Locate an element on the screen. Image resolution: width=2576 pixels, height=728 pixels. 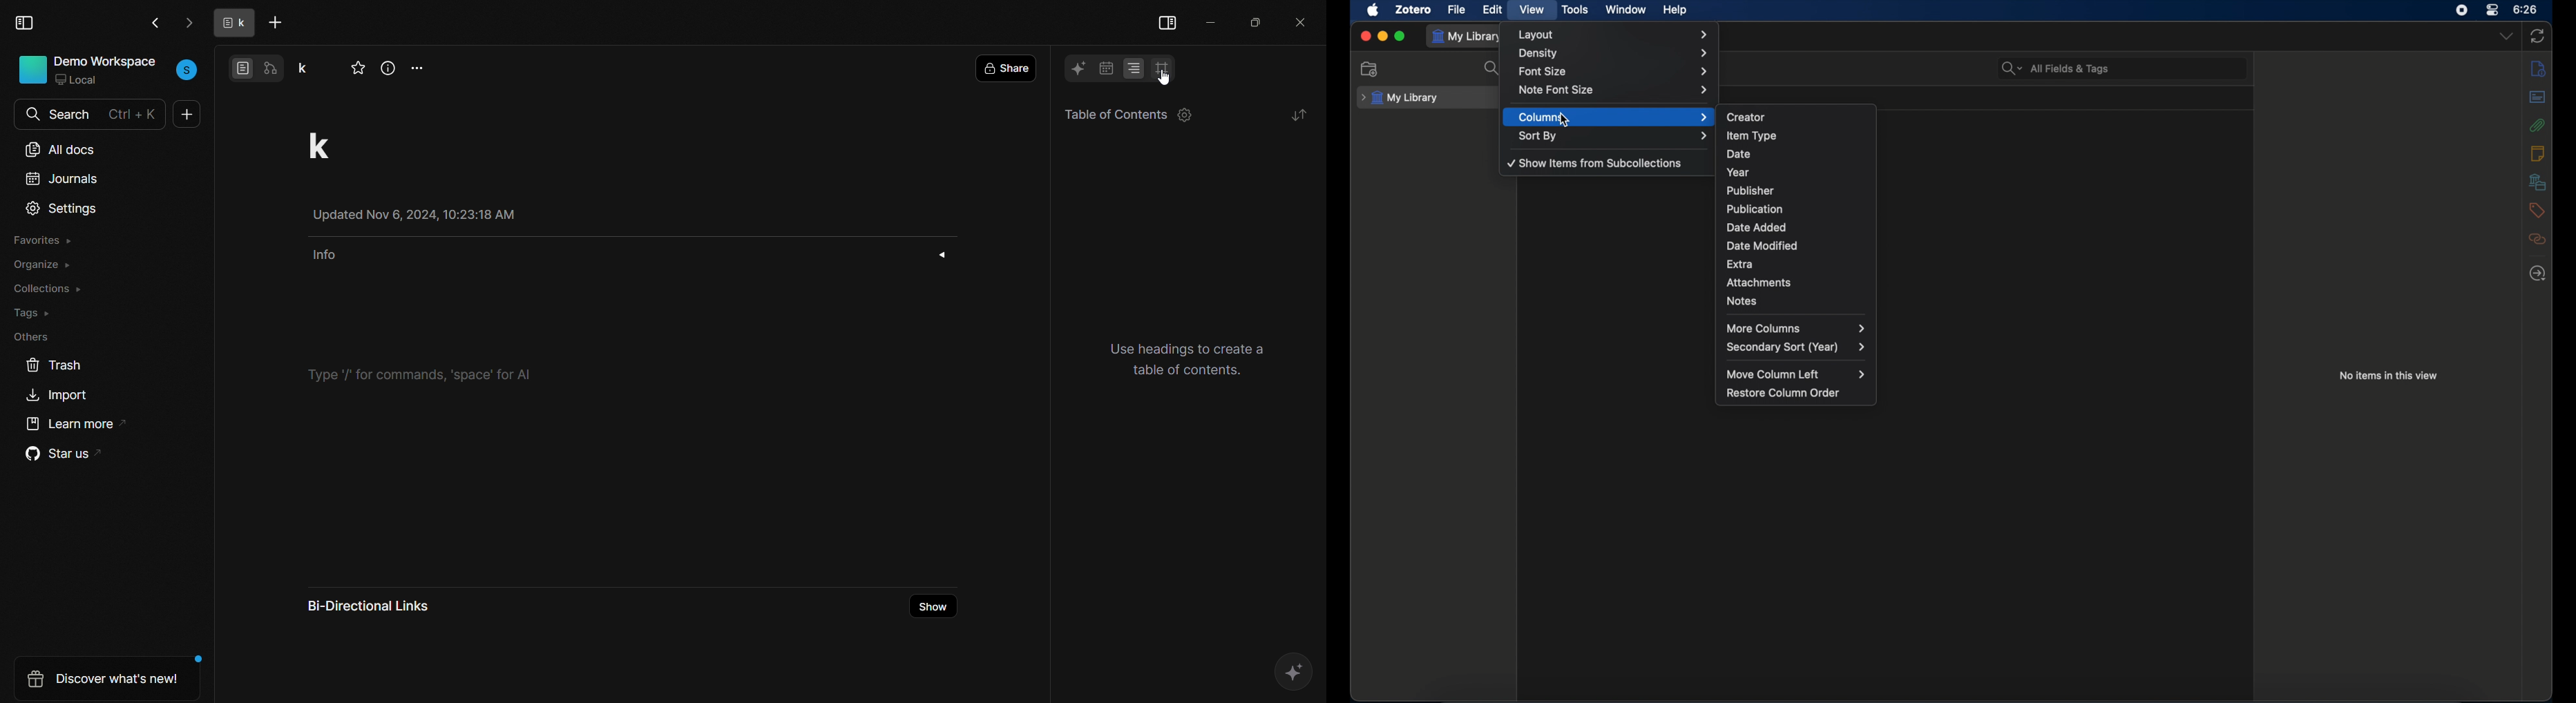
time is located at coordinates (2526, 8).